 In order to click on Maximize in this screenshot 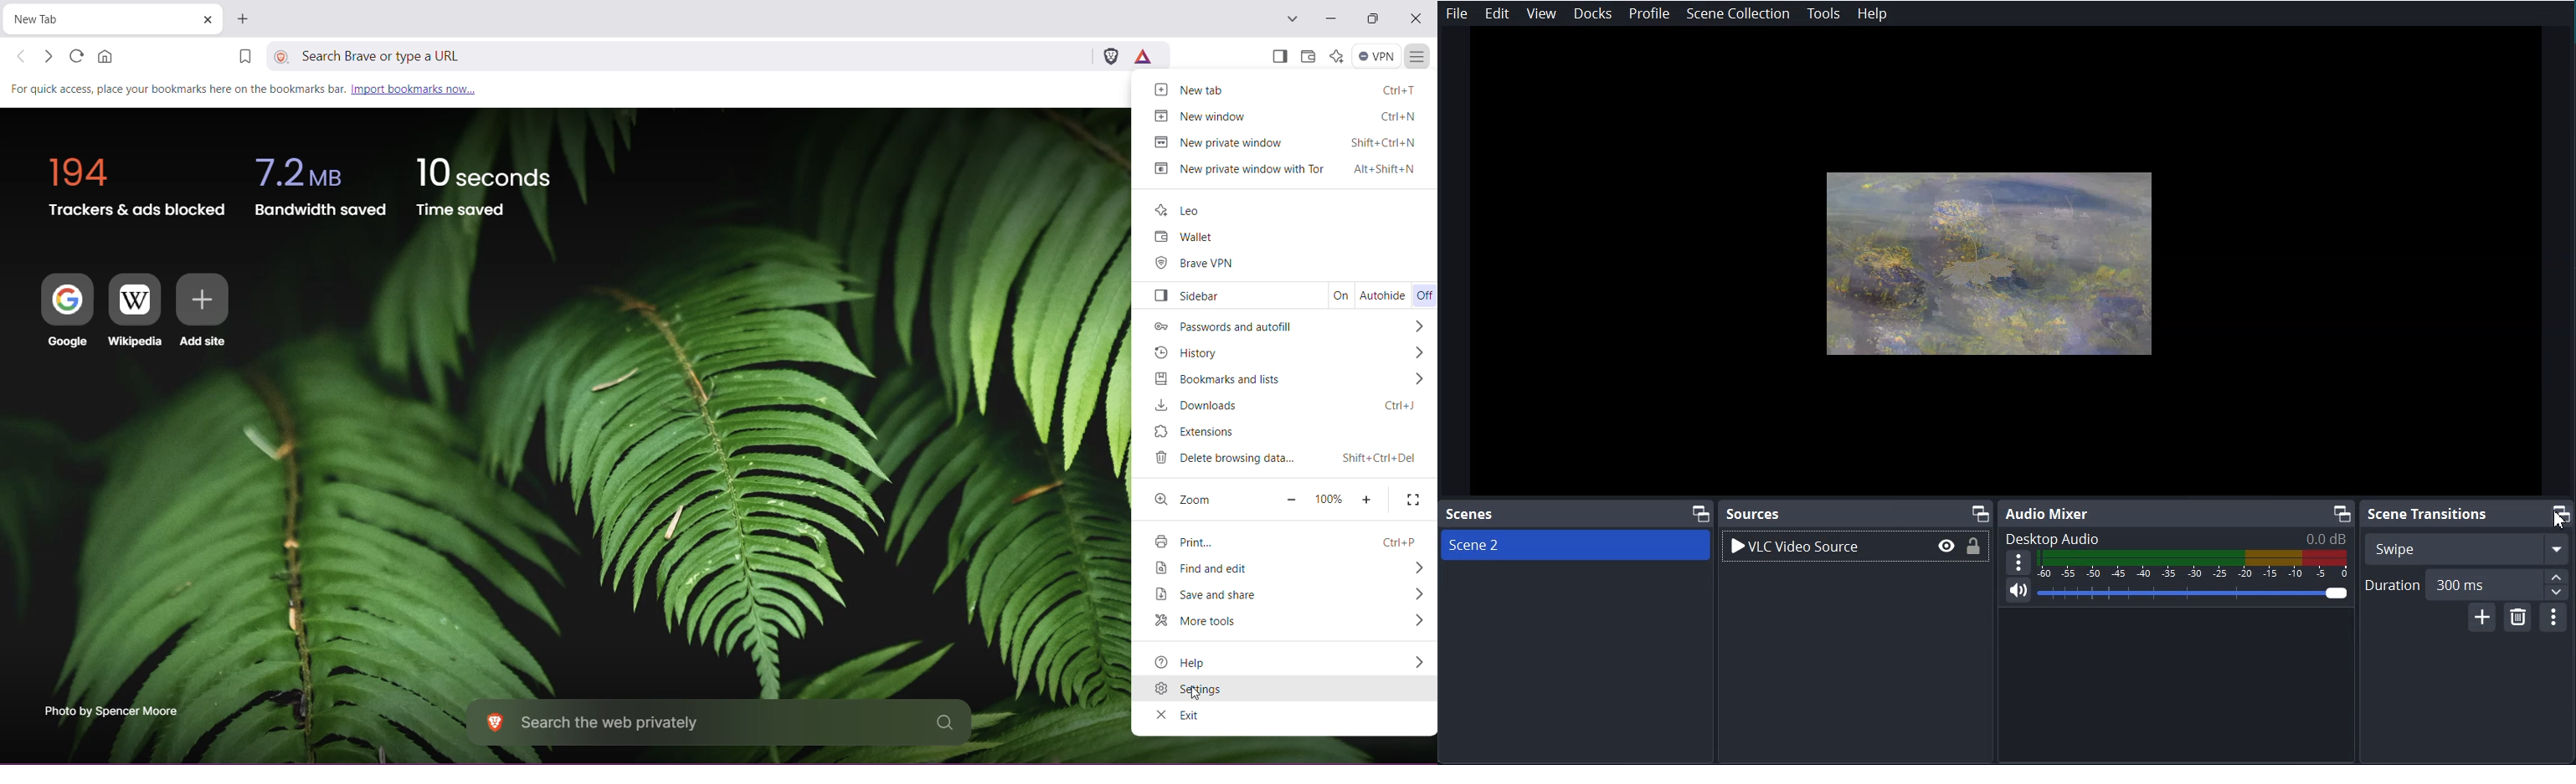, I will do `click(2342, 512)`.